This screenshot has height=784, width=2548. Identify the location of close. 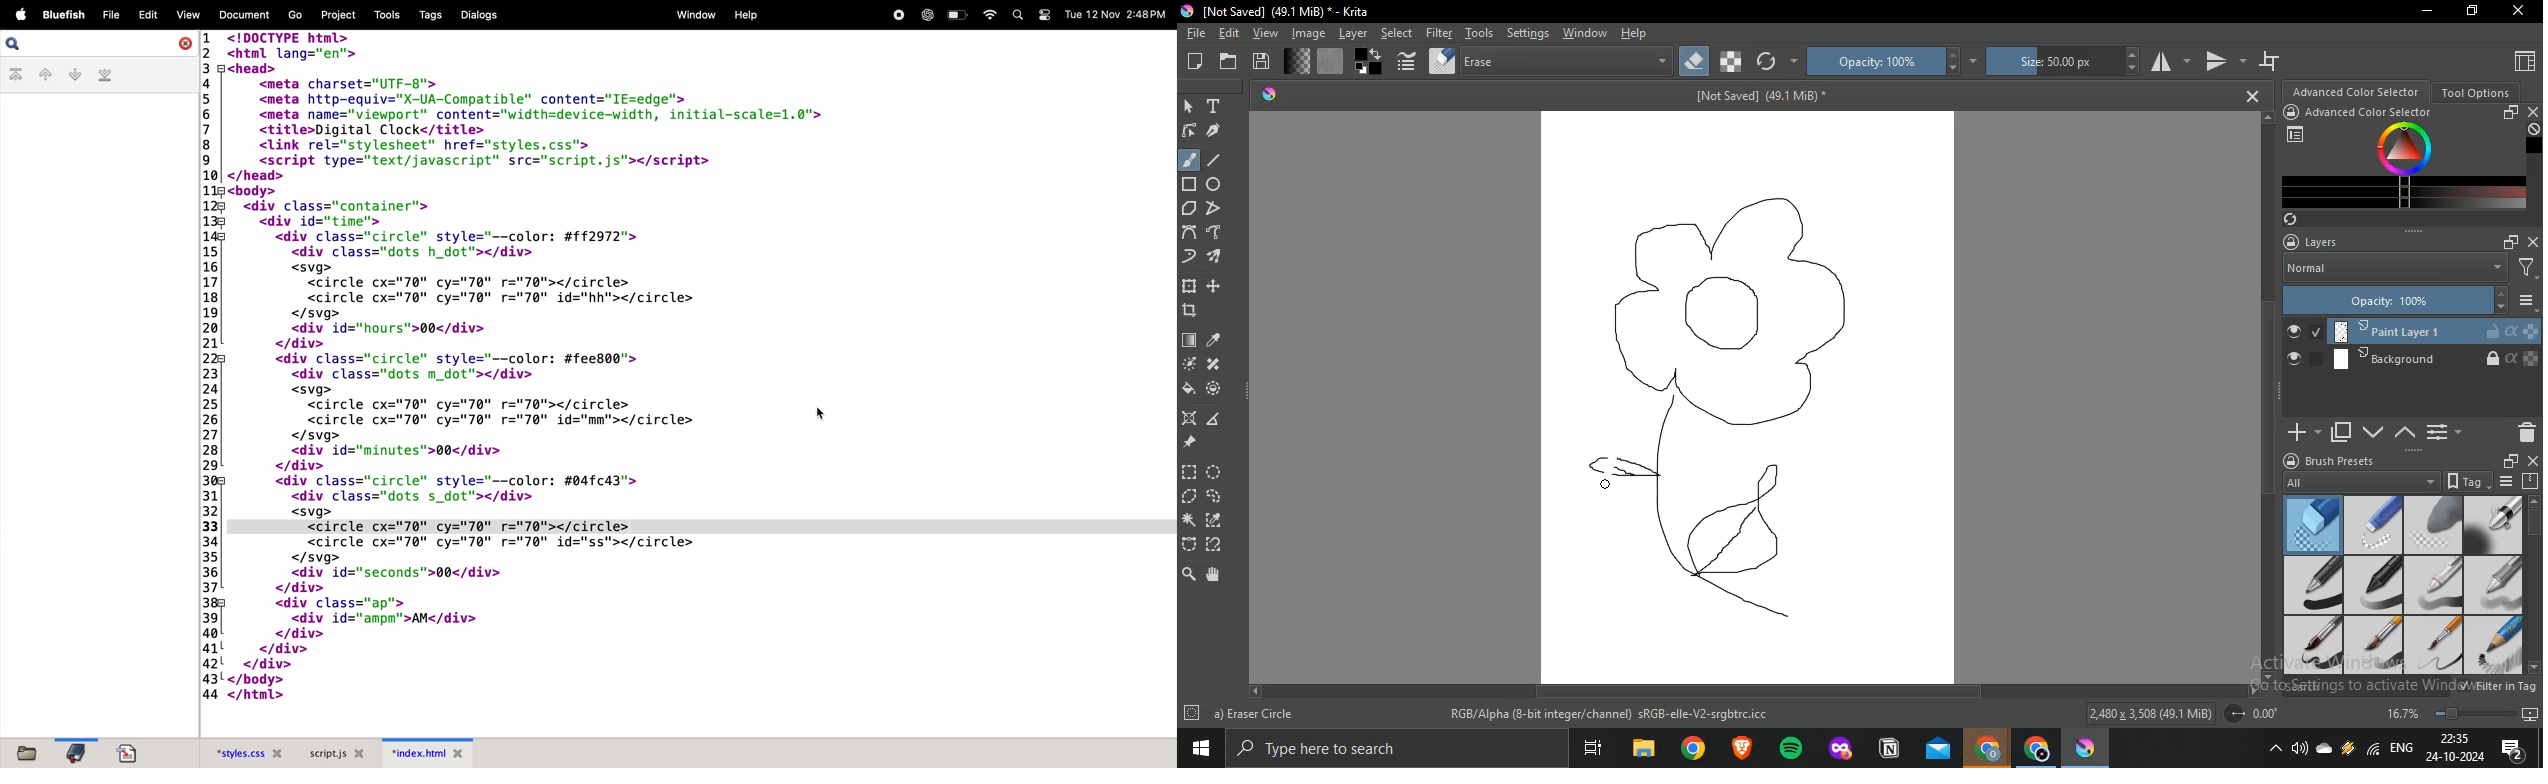
(2534, 461).